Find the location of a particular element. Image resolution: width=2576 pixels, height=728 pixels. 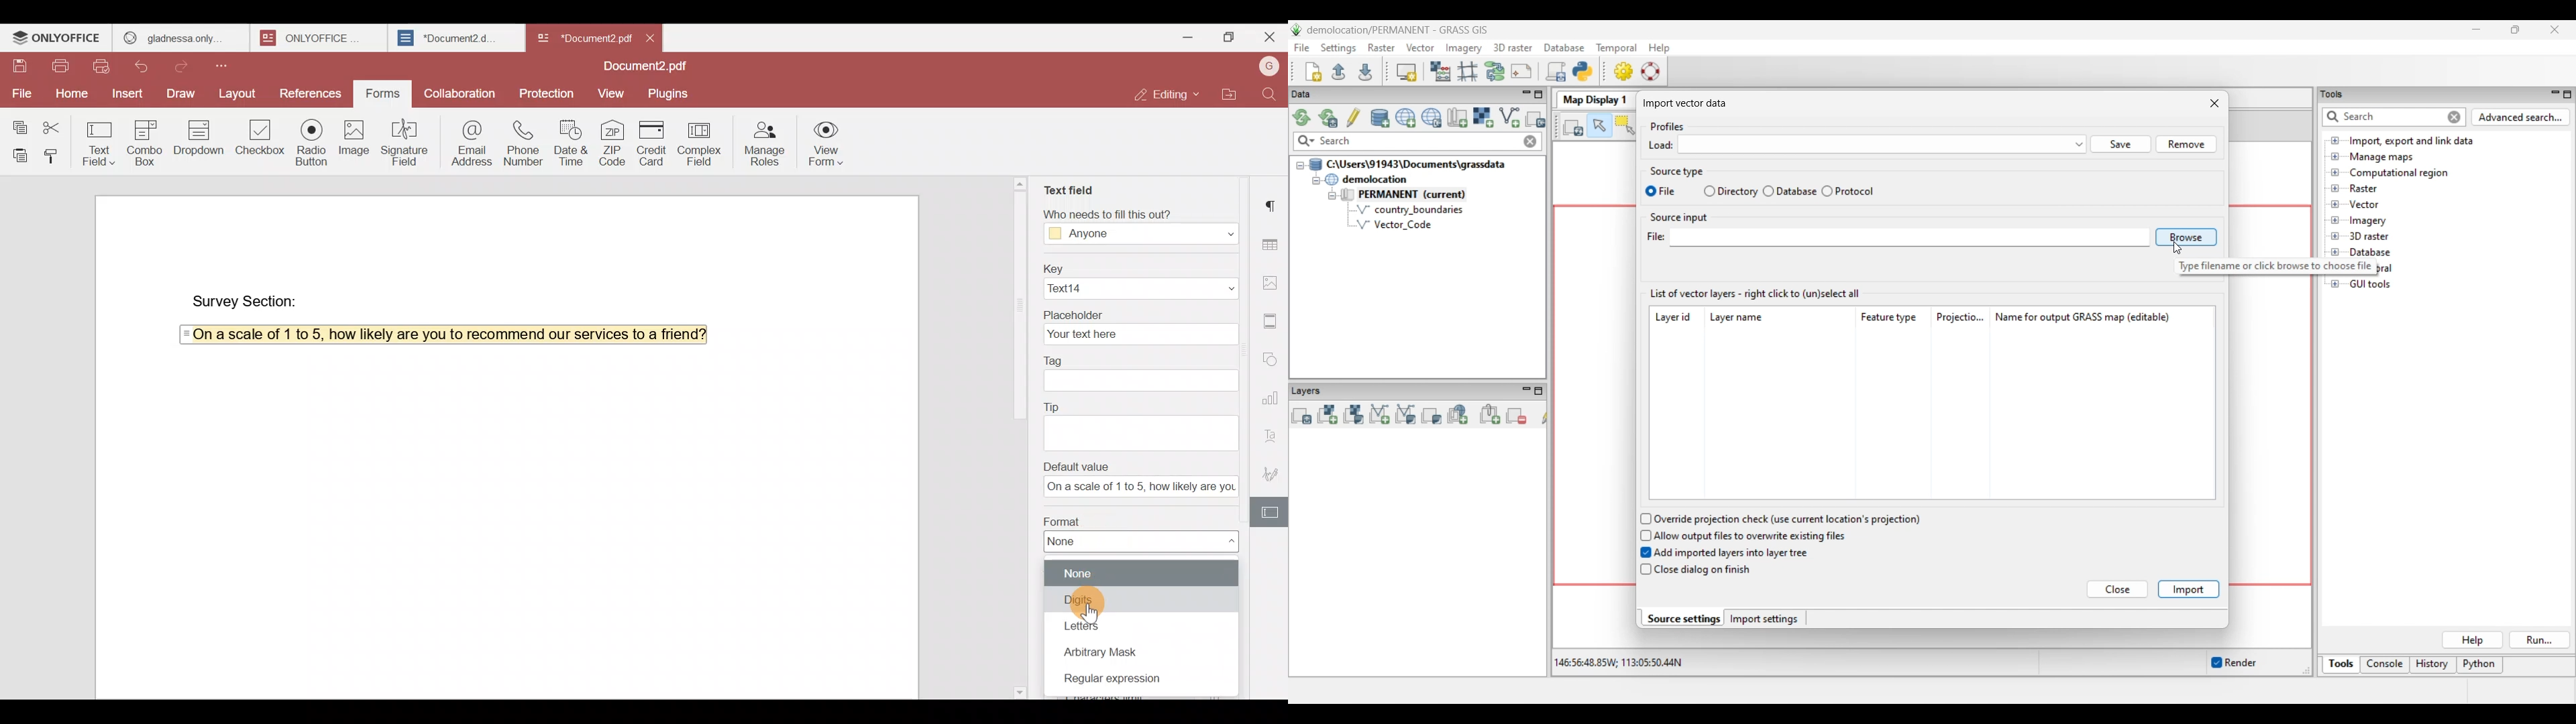

ZIP code is located at coordinates (614, 141).